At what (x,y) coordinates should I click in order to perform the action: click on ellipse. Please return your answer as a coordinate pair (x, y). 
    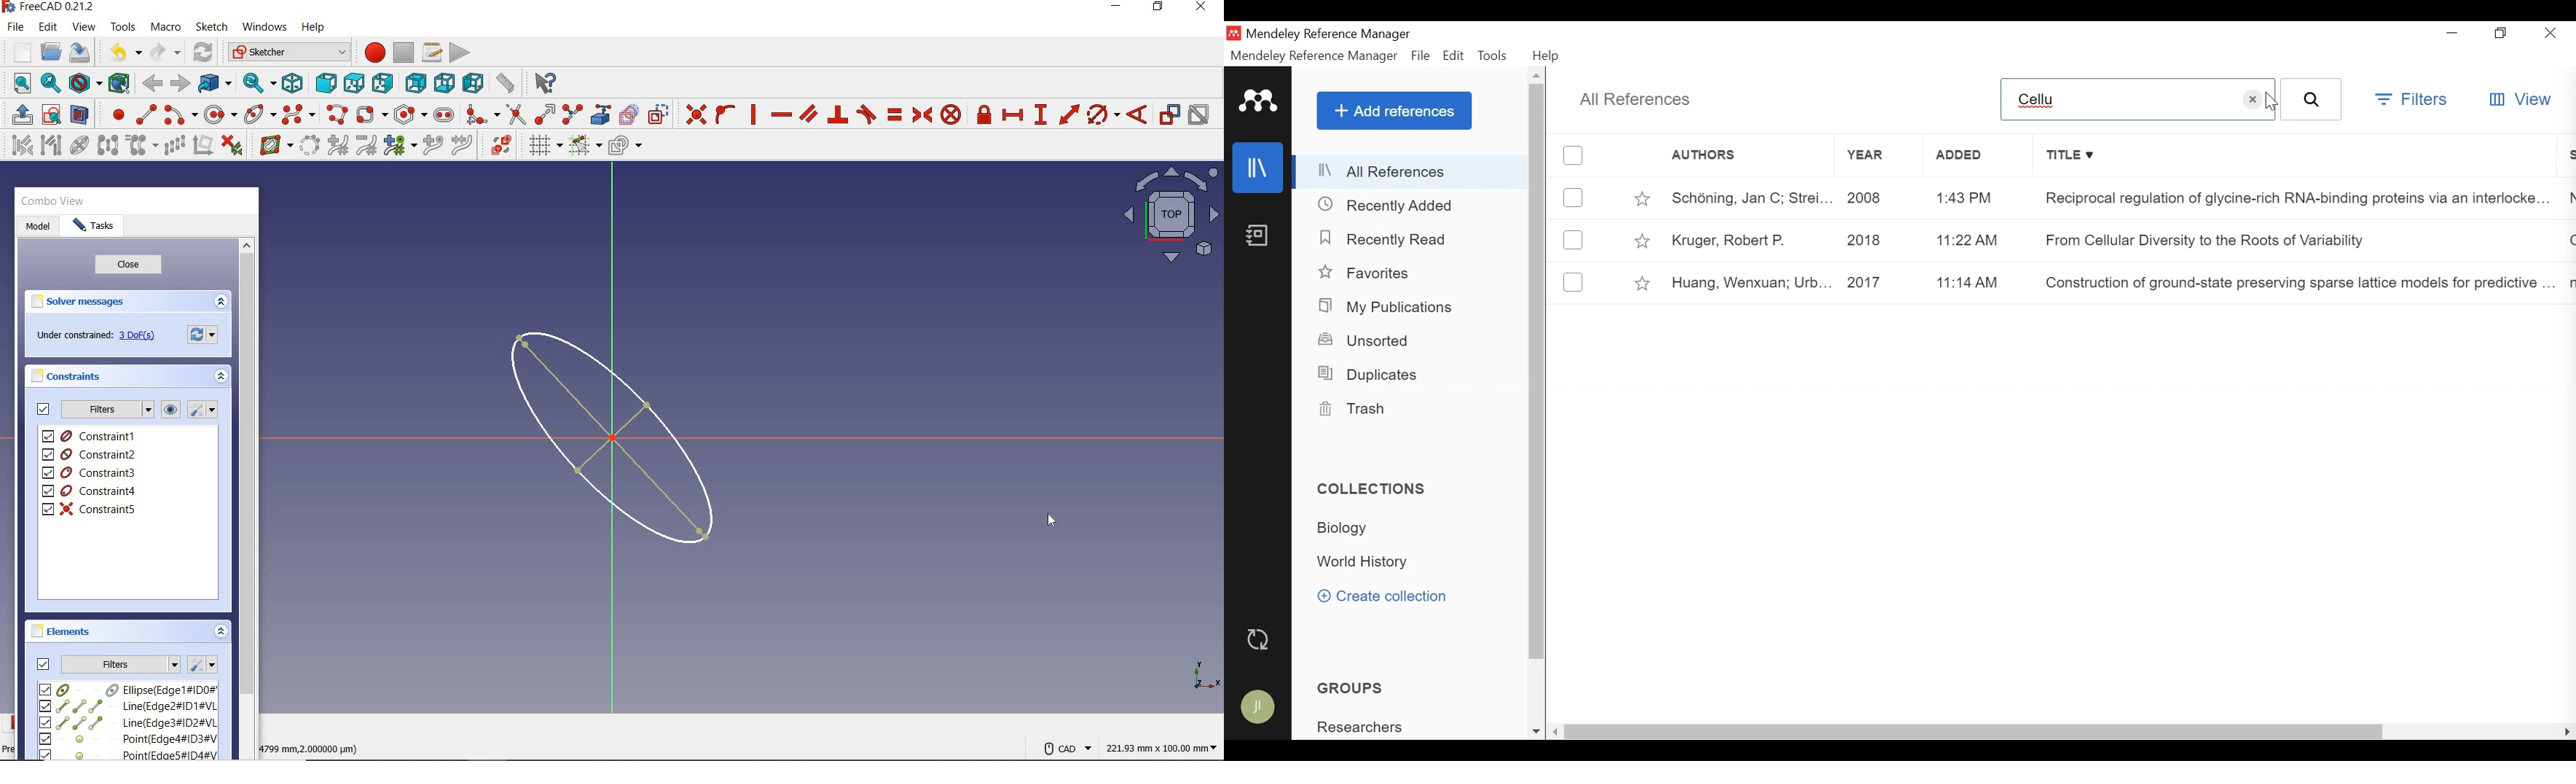
    Looking at the image, I should click on (259, 113).